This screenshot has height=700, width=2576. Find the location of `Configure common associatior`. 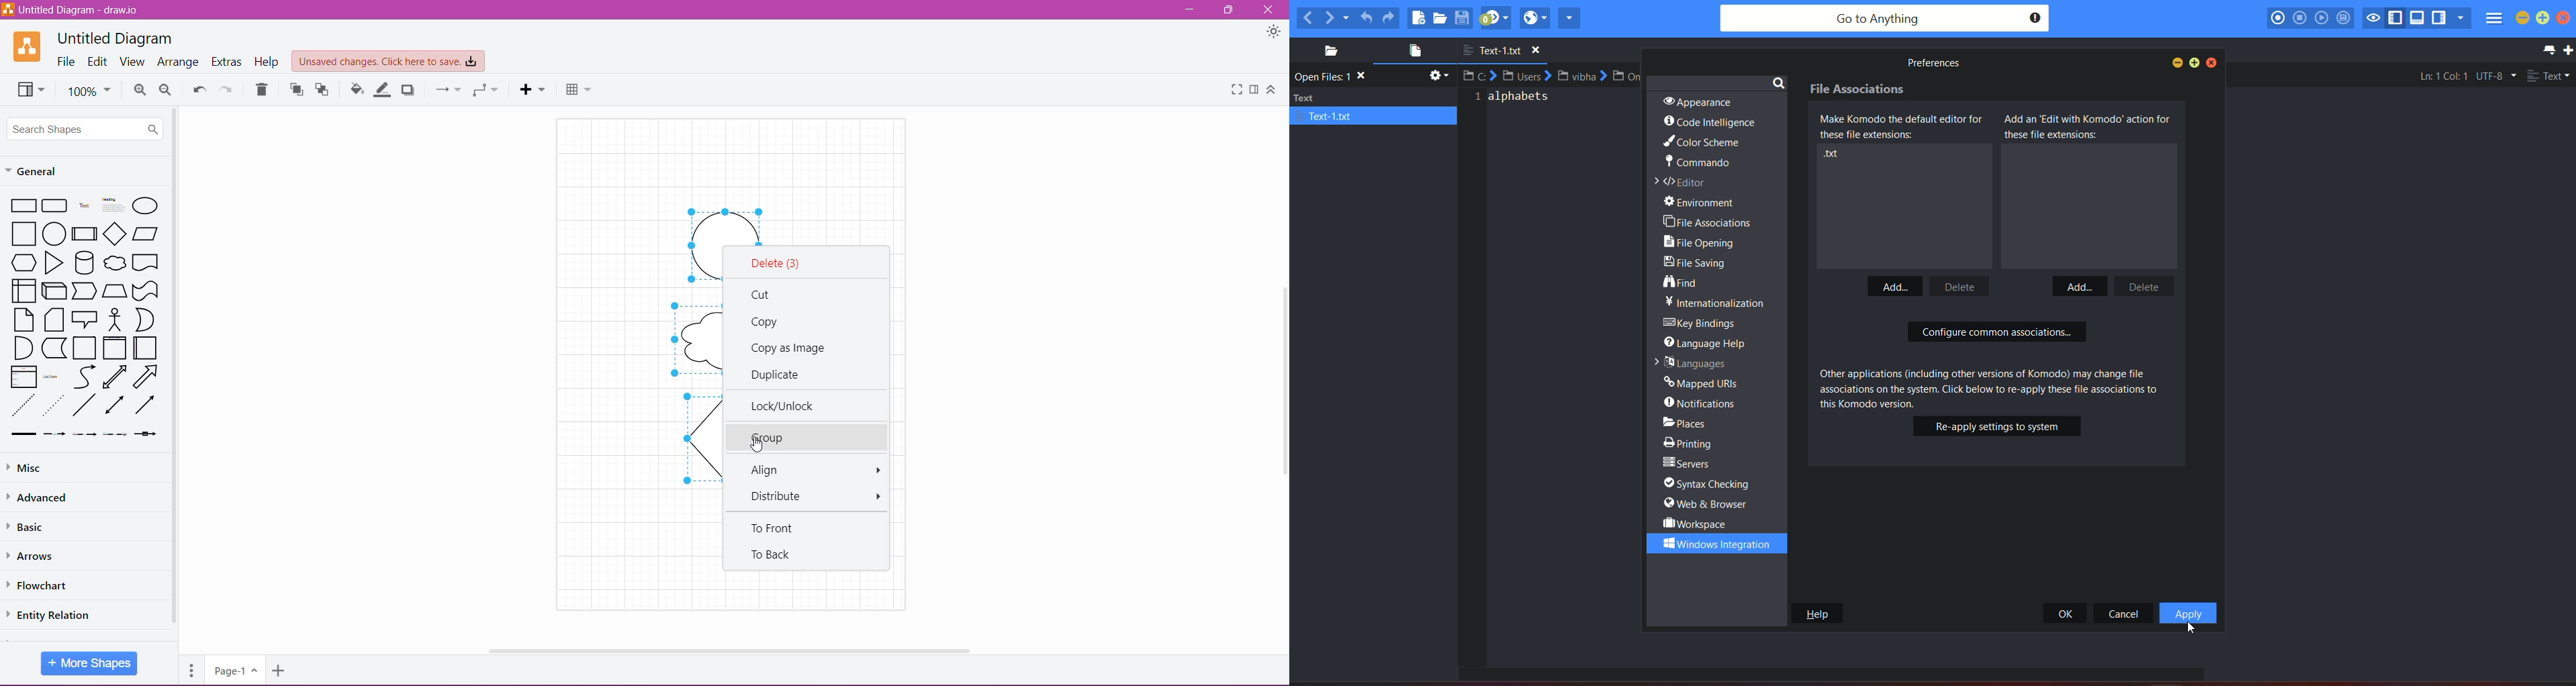

Configure common associatior is located at coordinates (2000, 333).